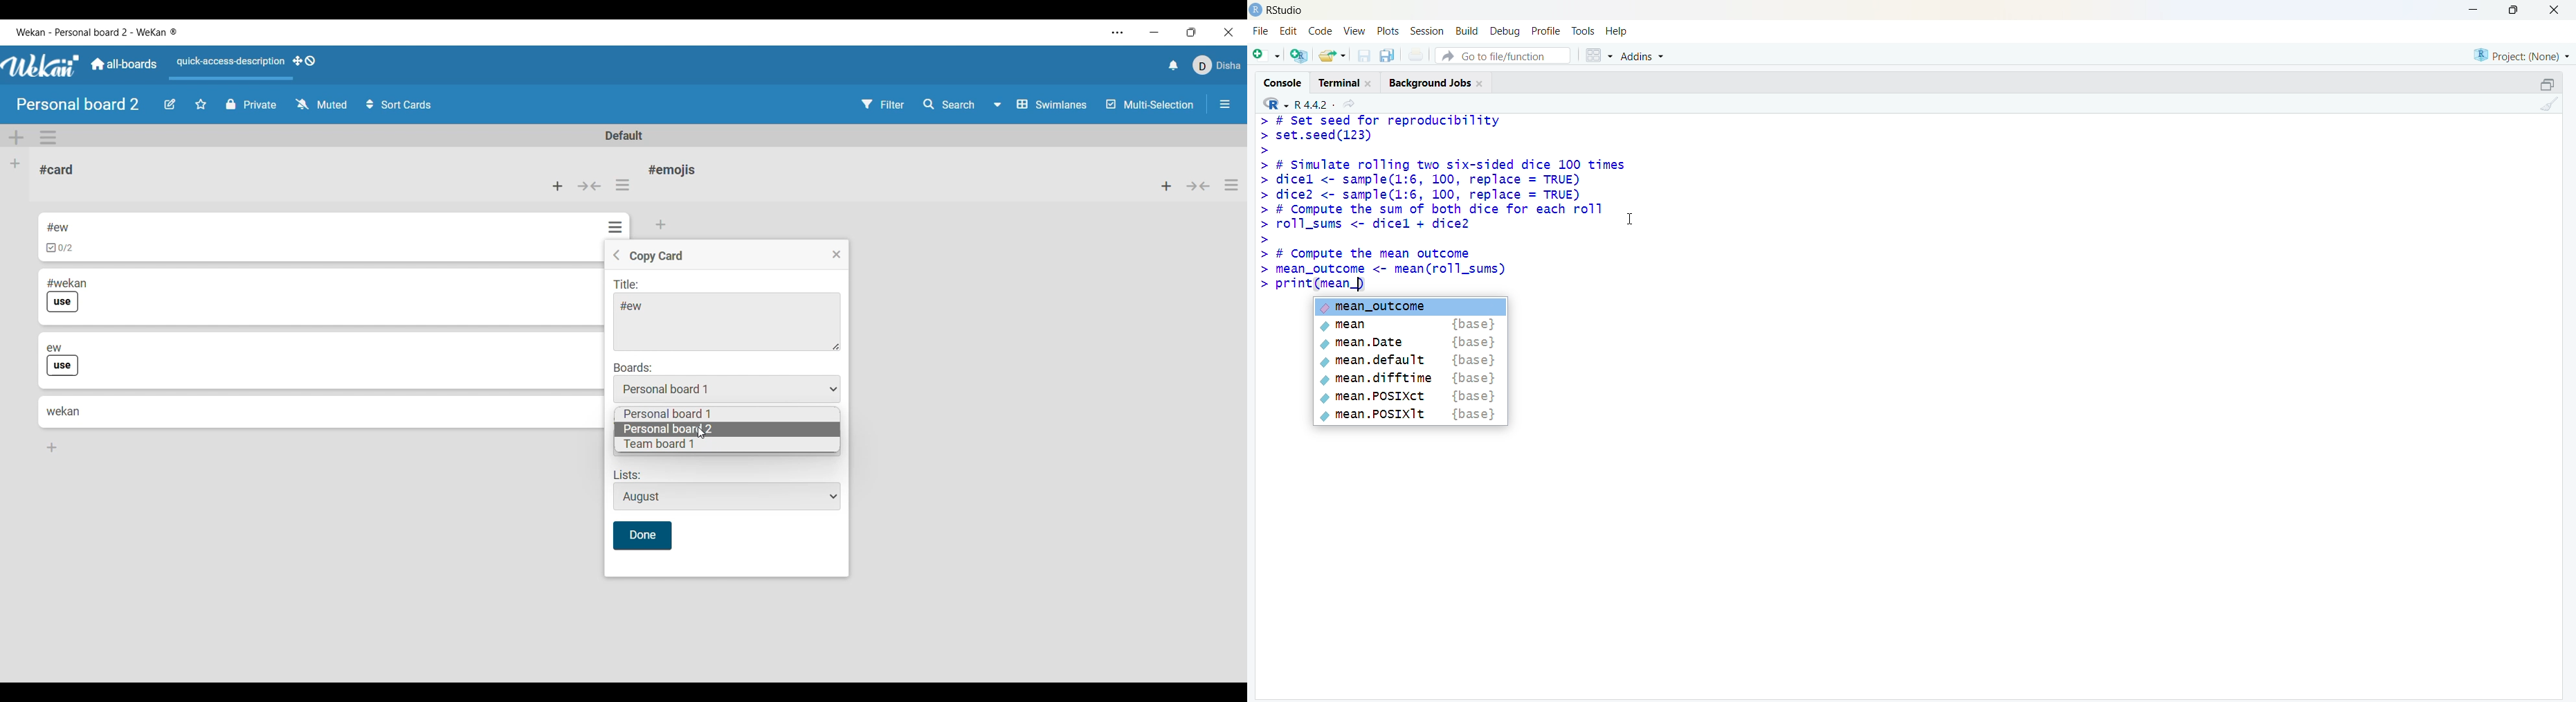 Image resolution: width=2576 pixels, height=728 pixels. What do you see at coordinates (1288, 11) in the screenshot?
I see `RStudio` at bounding box center [1288, 11].